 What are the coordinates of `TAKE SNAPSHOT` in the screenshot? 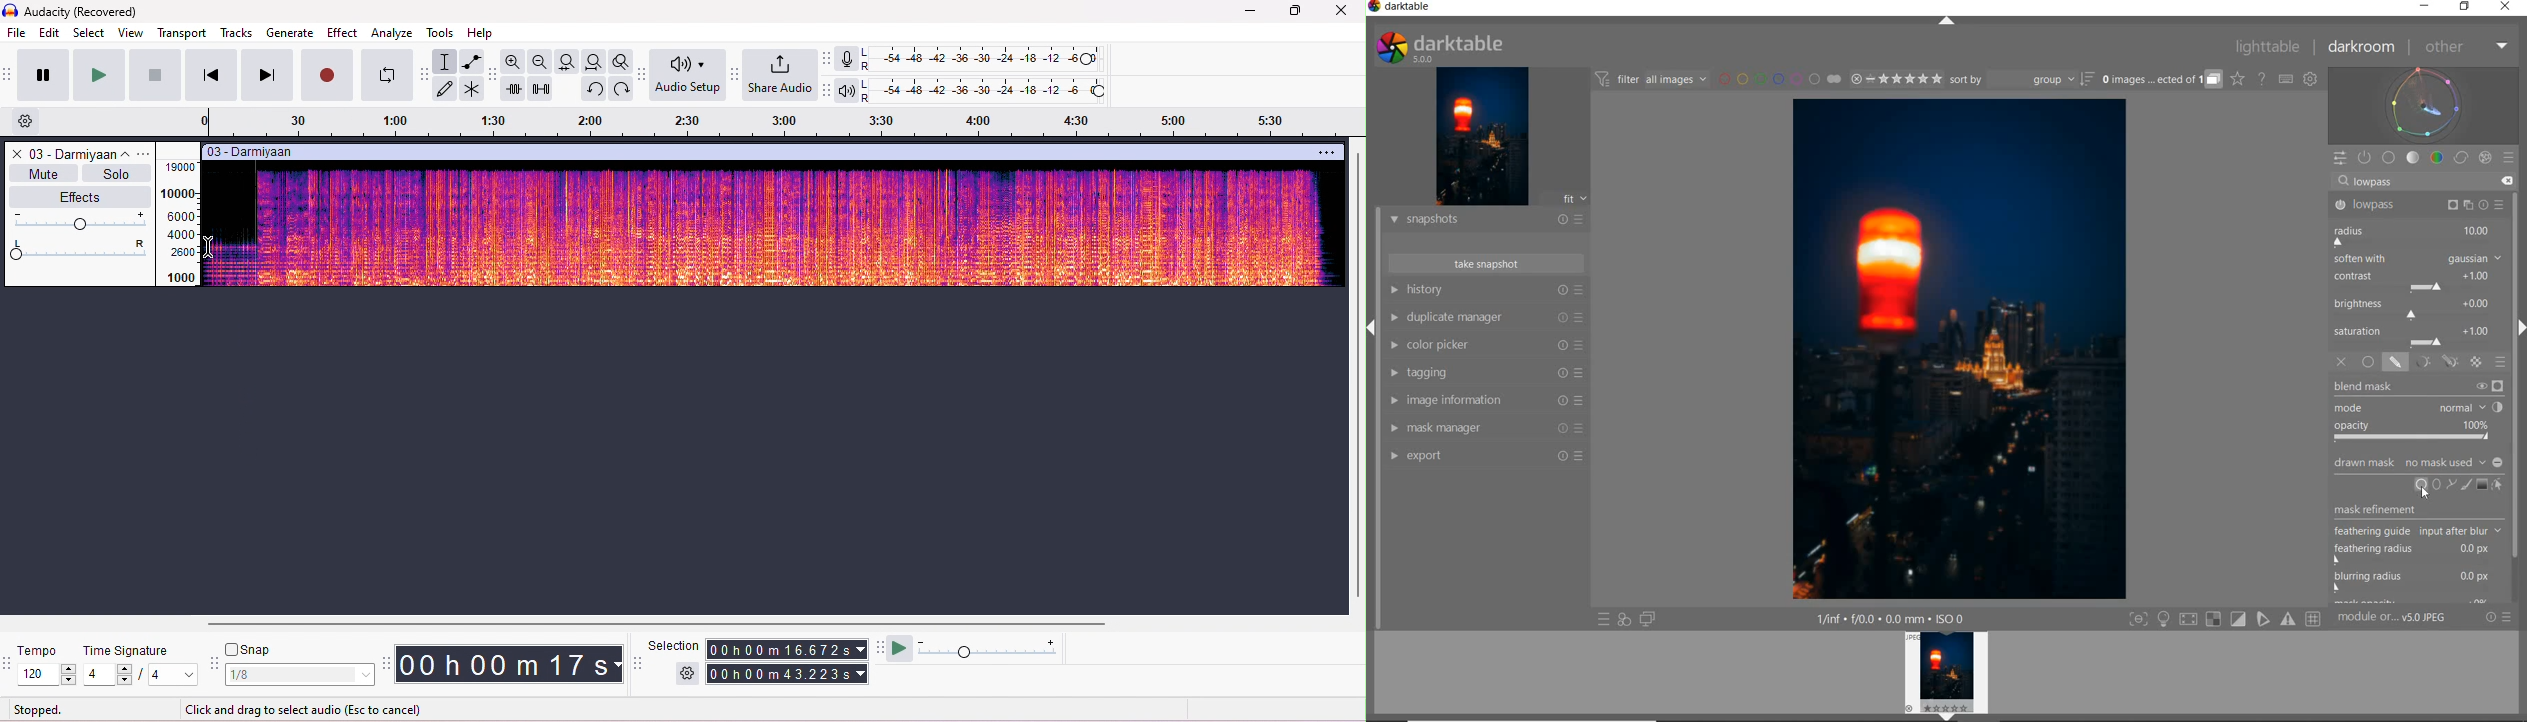 It's located at (1485, 264).